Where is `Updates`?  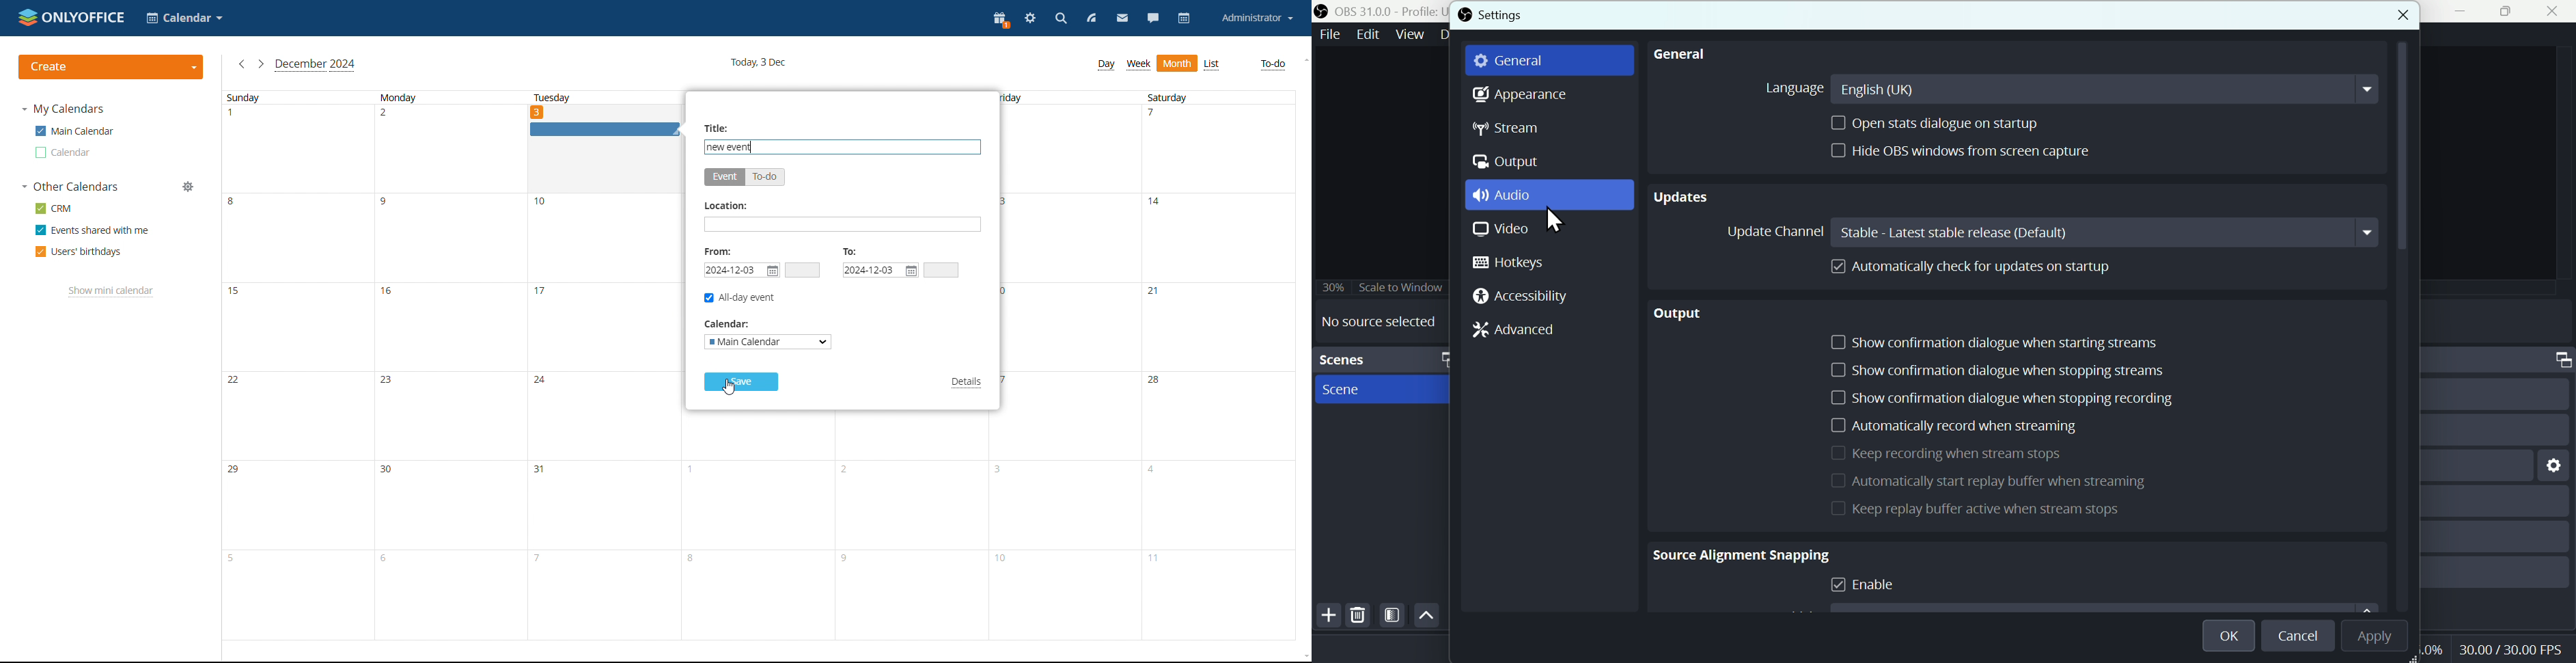 Updates is located at coordinates (1683, 195).